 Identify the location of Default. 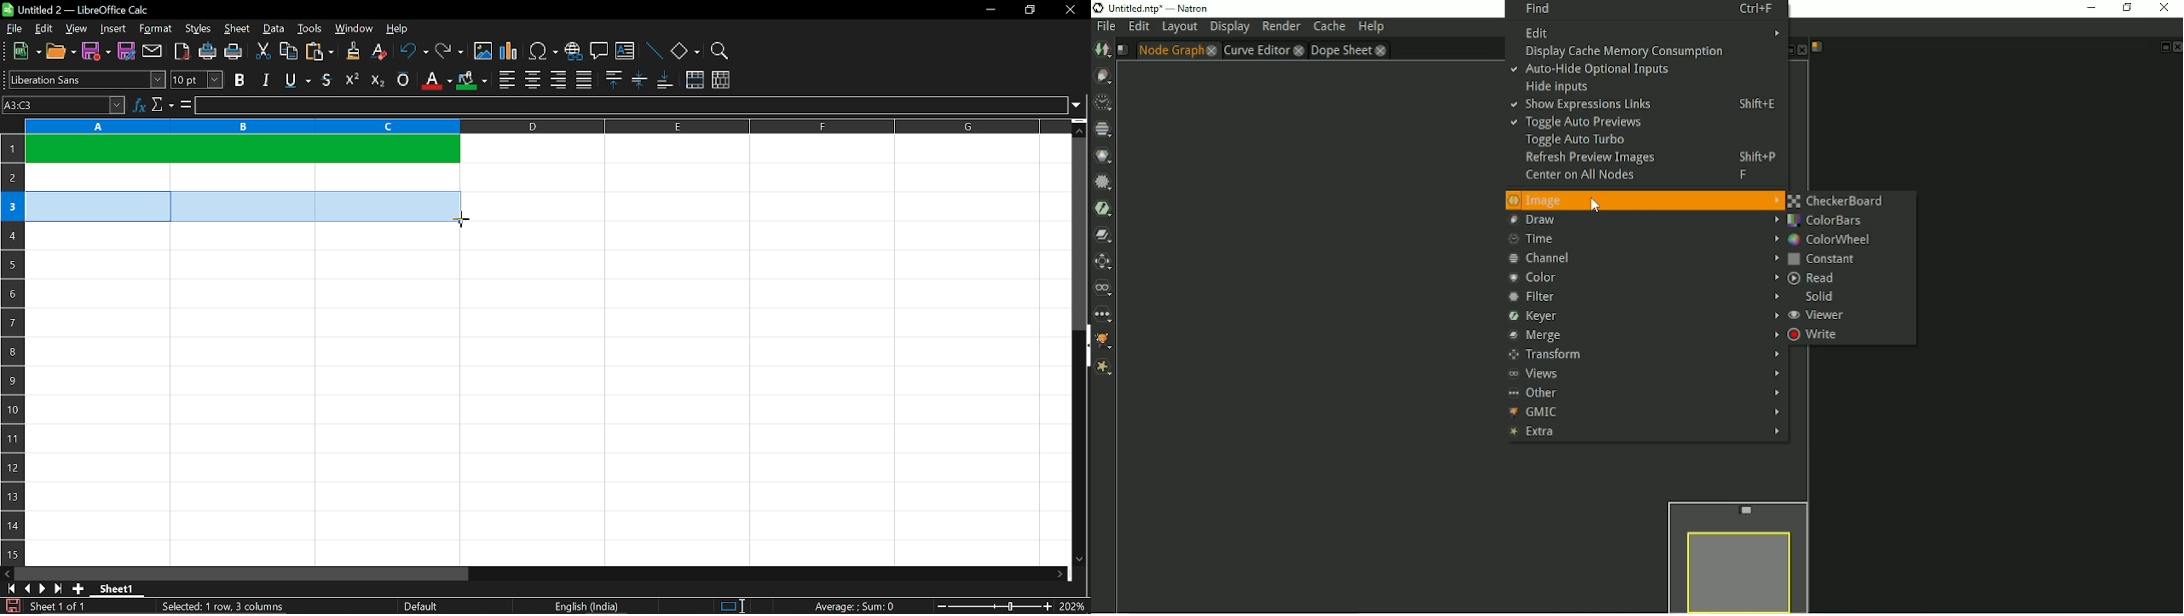
(424, 606).